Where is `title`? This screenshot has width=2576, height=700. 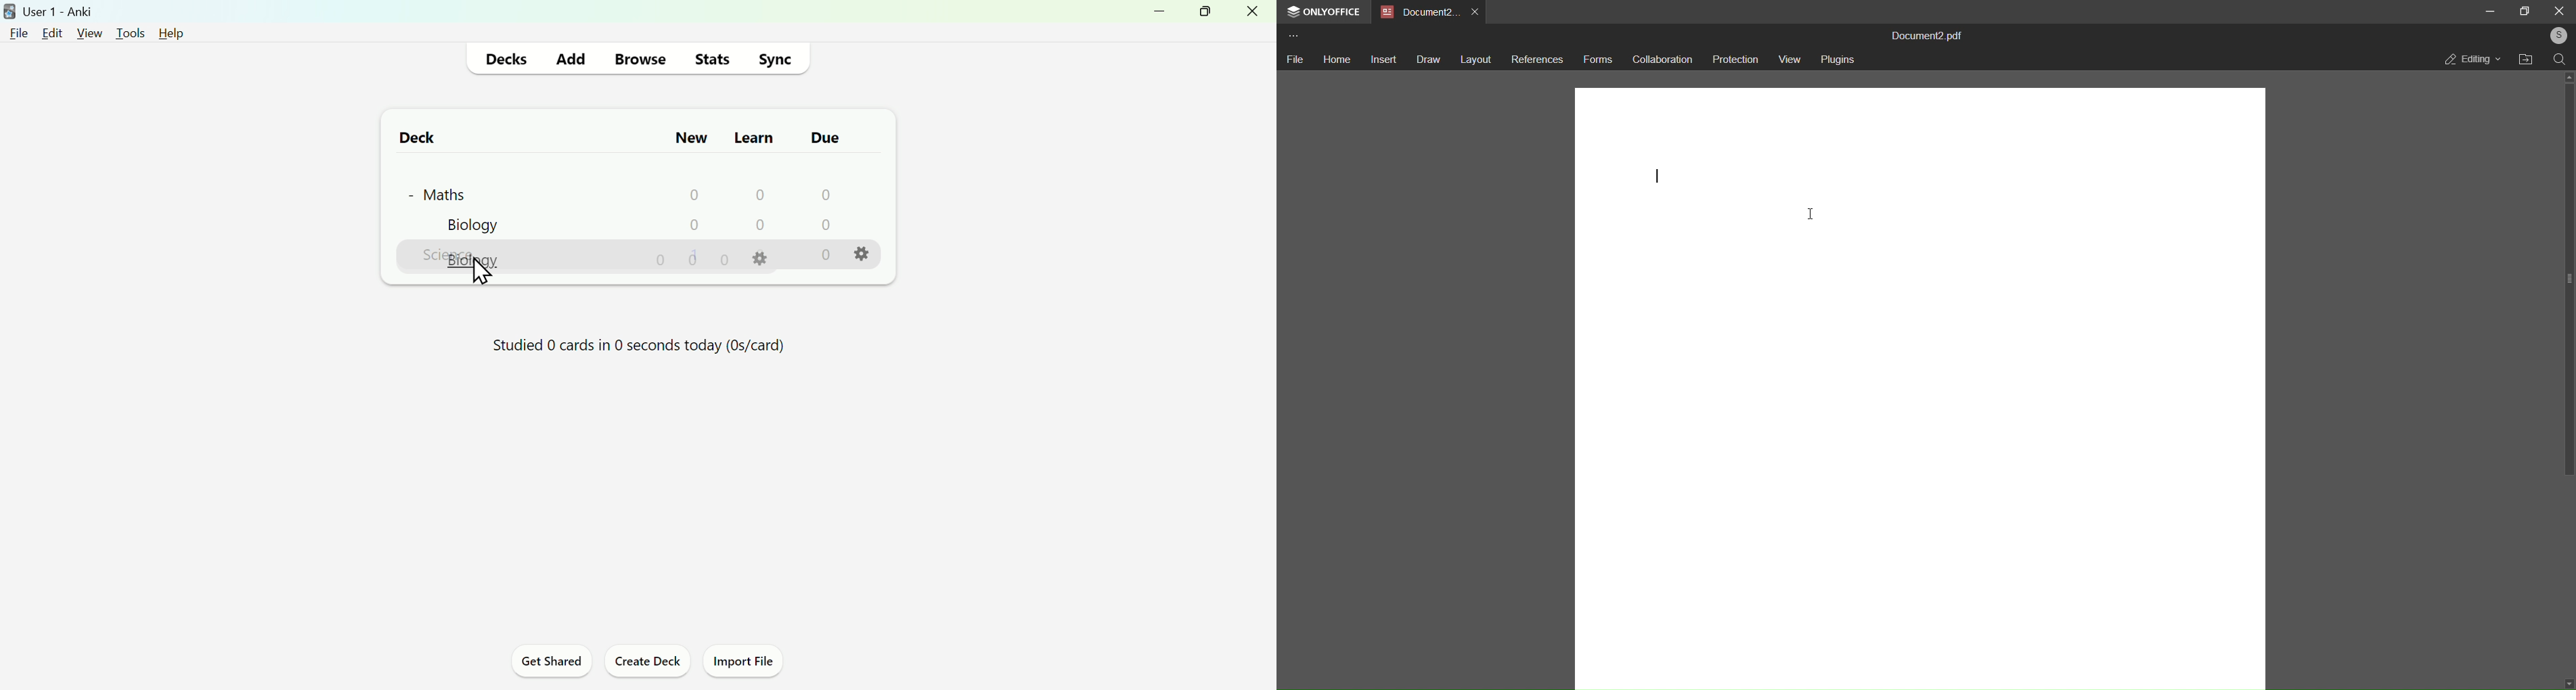 title is located at coordinates (1932, 34).